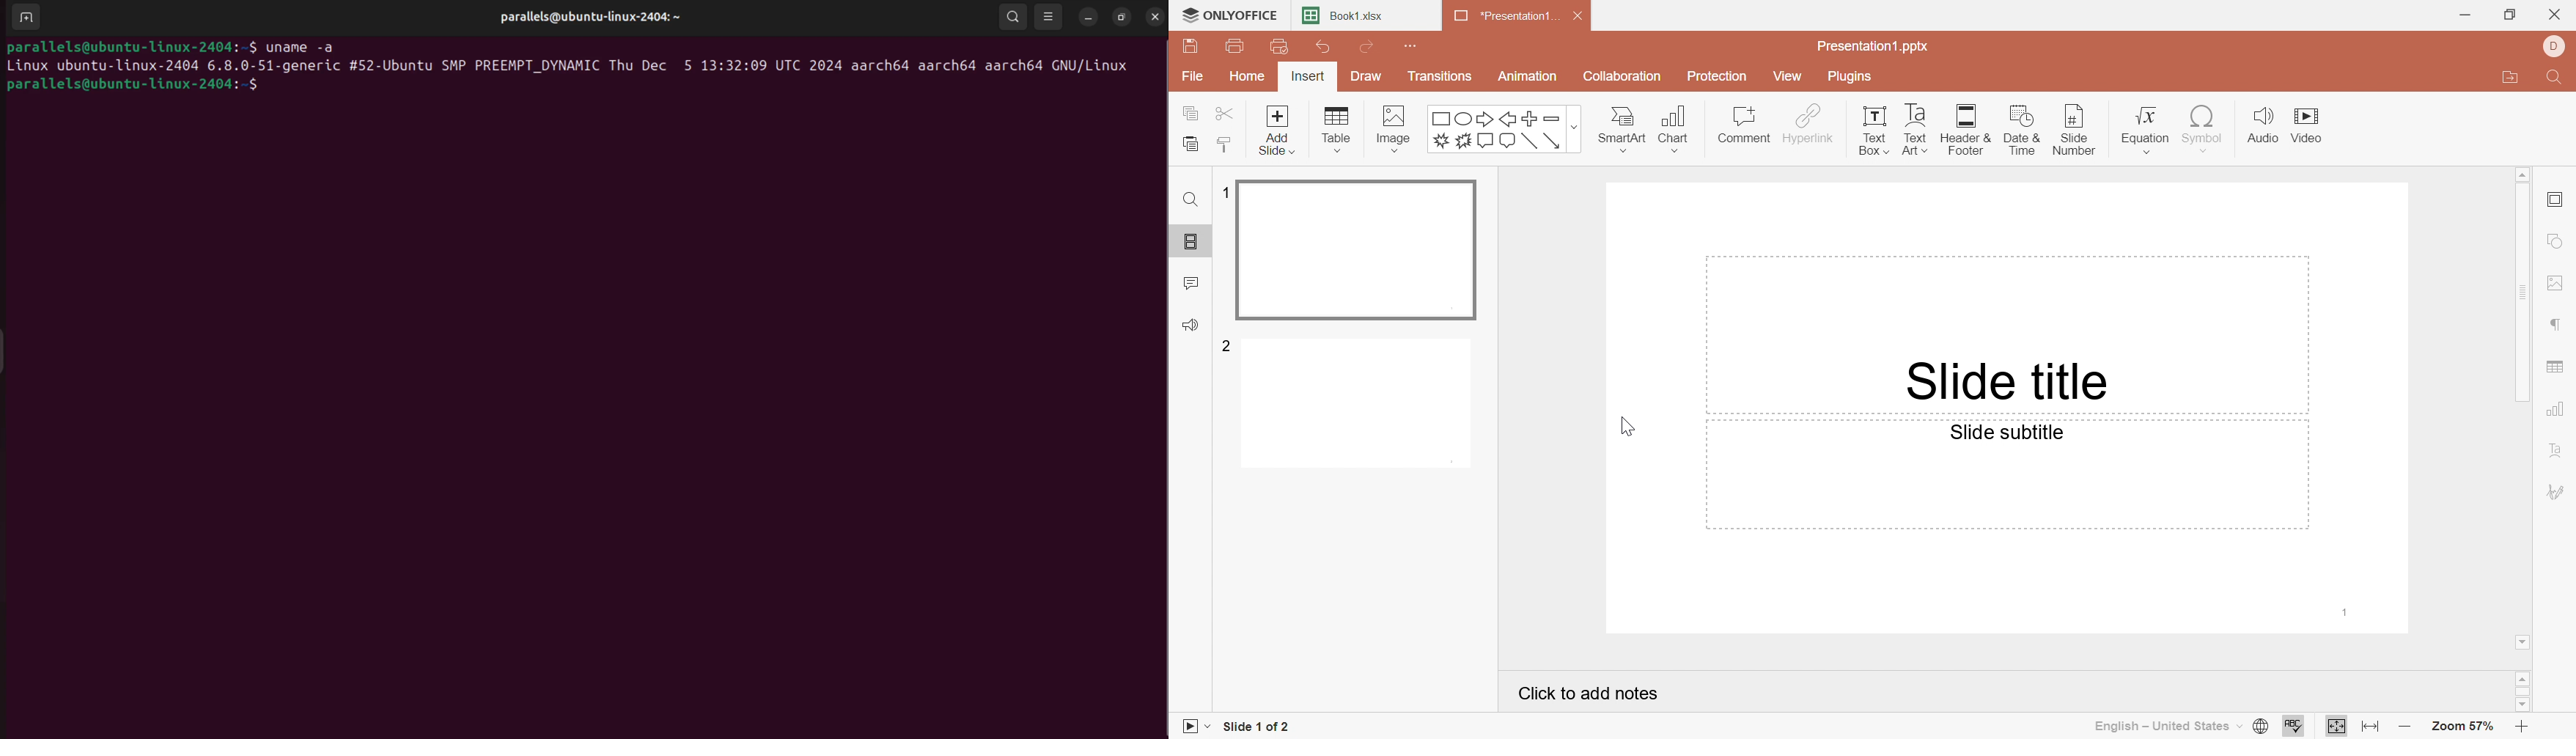 This screenshot has height=756, width=2576. Describe the element at coordinates (1193, 112) in the screenshot. I see `copy` at that location.